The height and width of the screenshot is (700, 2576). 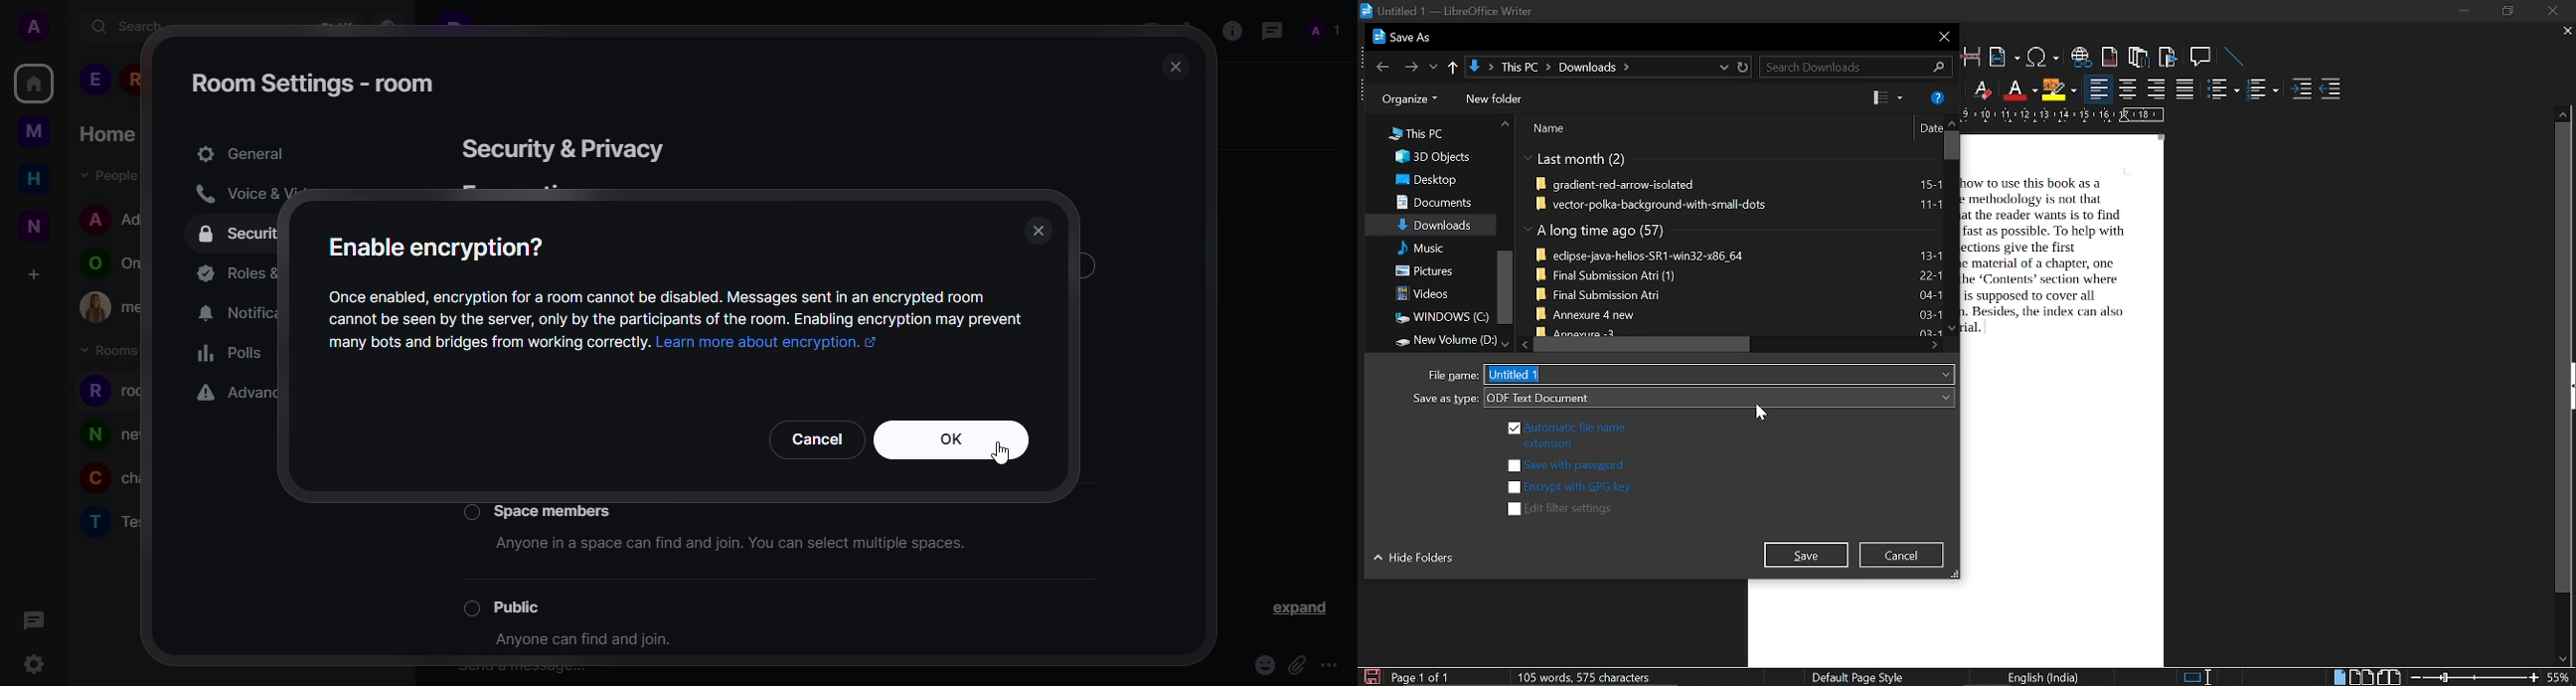 What do you see at coordinates (588, 643) in the screenshot?
I see `‘Anyone Can find and join.` at bounding box center [588, 643].